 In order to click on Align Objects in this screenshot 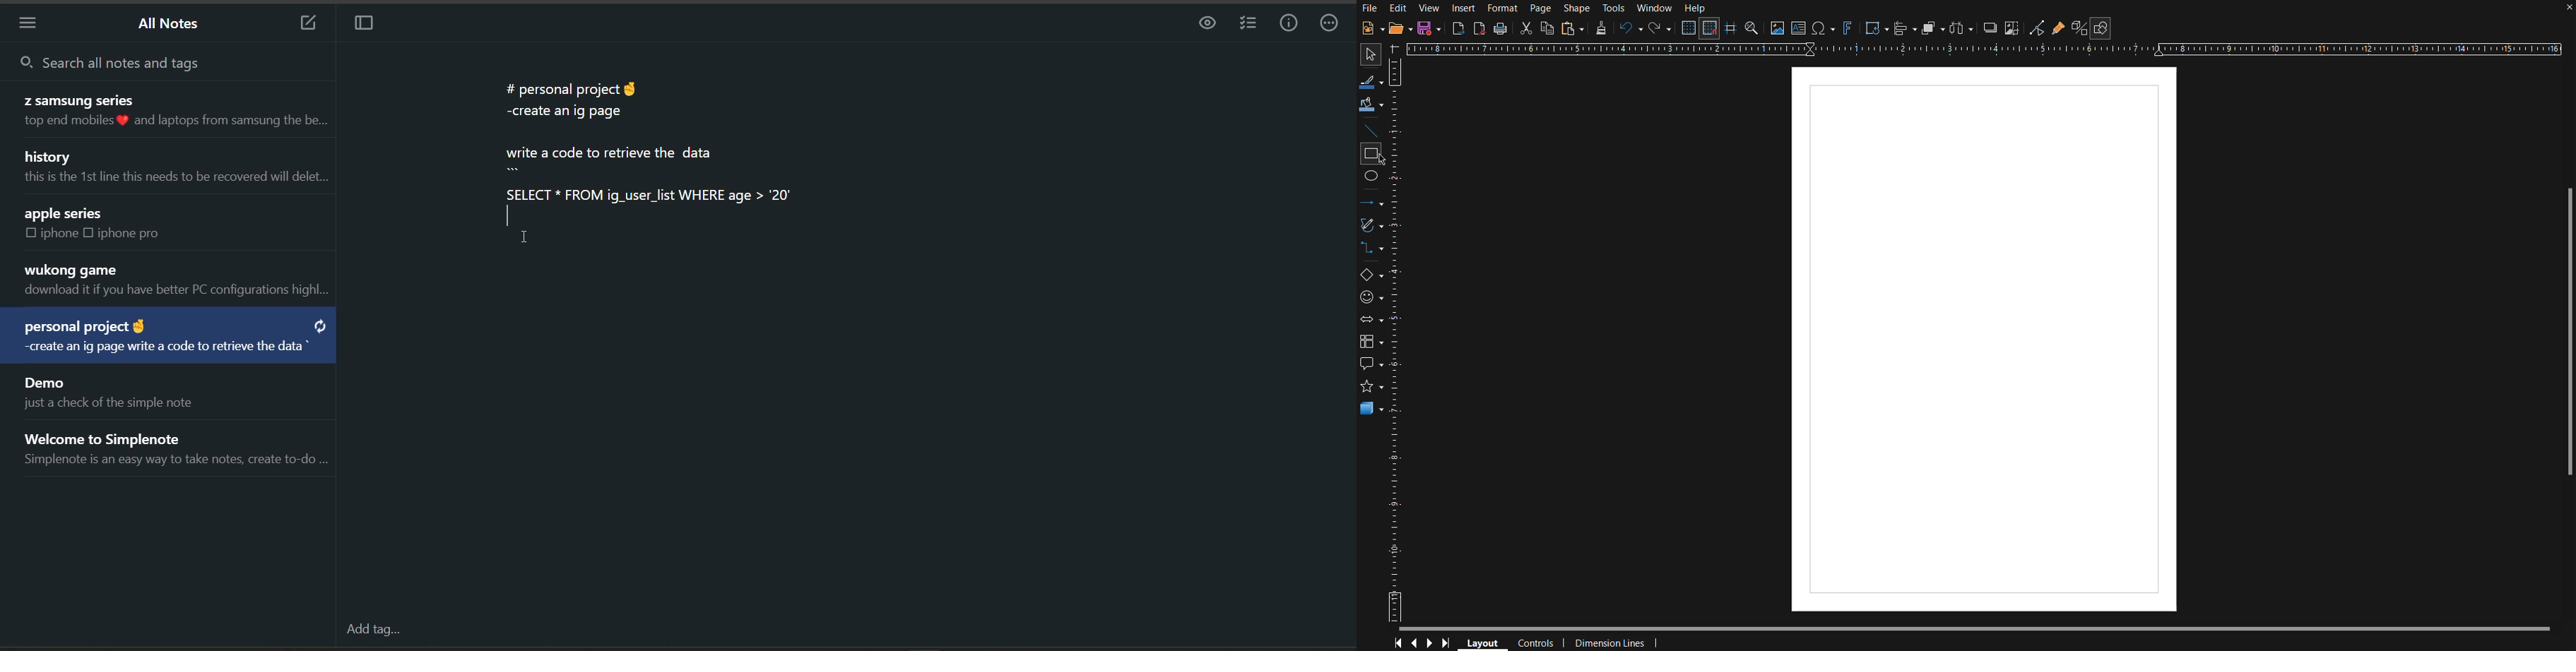, I will do `click(1906, 28)`.